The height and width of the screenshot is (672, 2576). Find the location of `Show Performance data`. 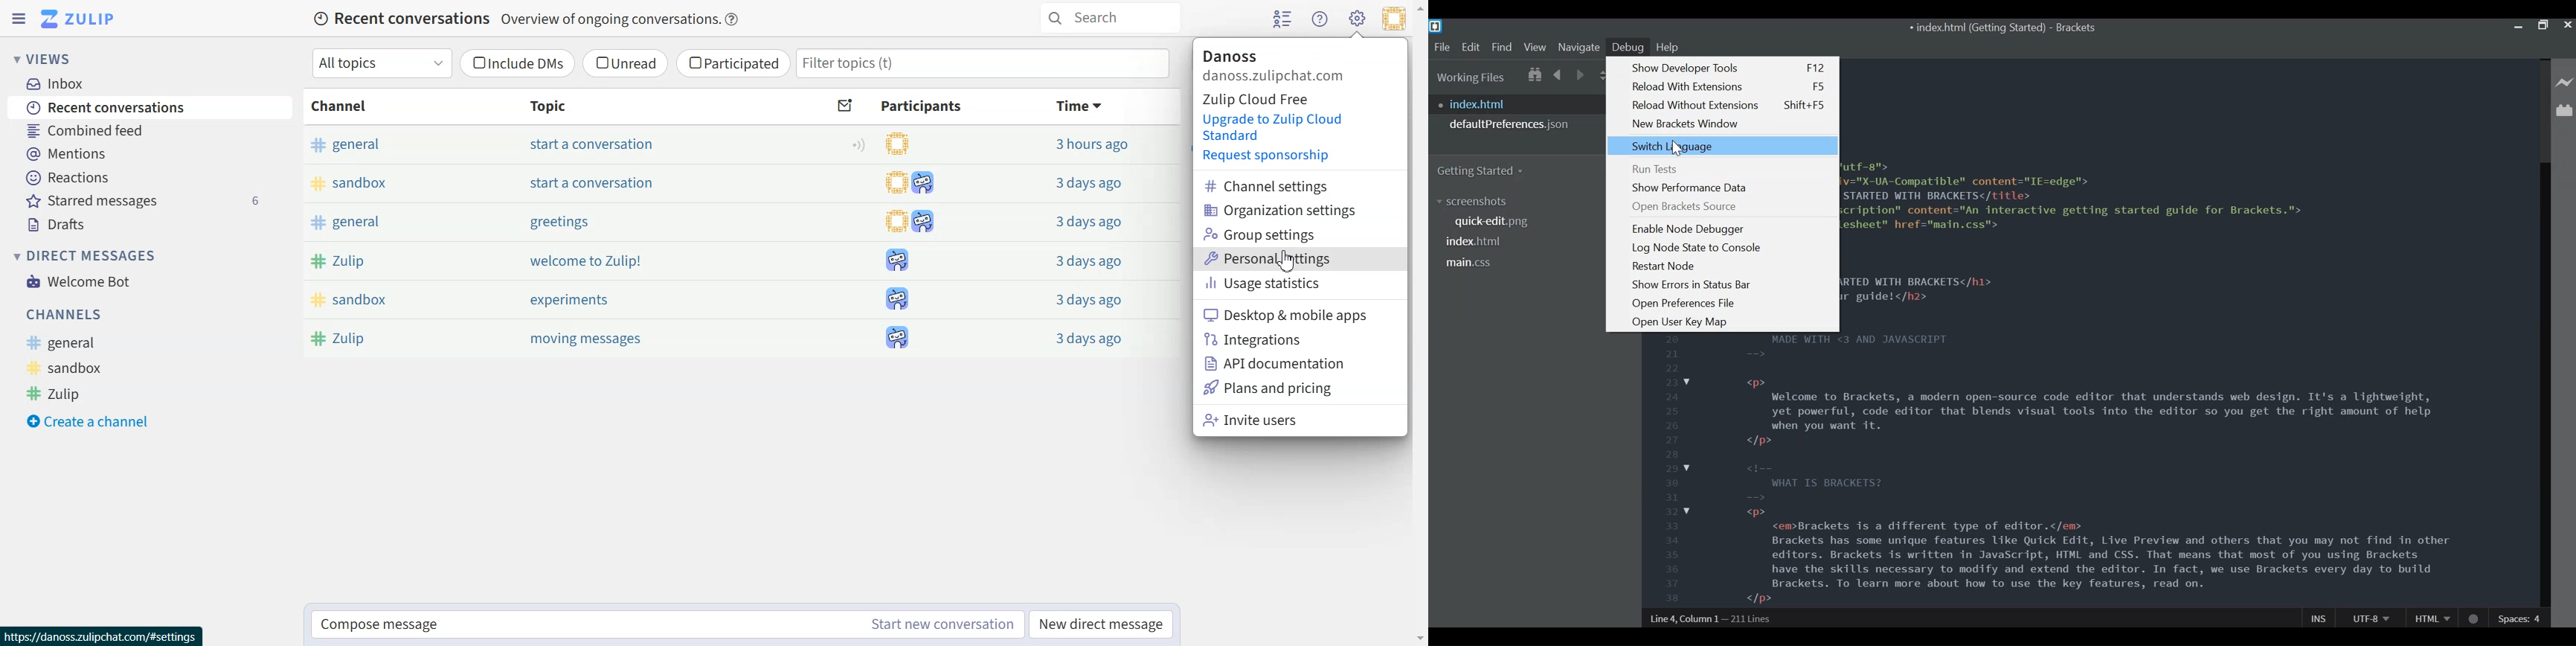

Show Performance data is located at coordinates (1689, 187).